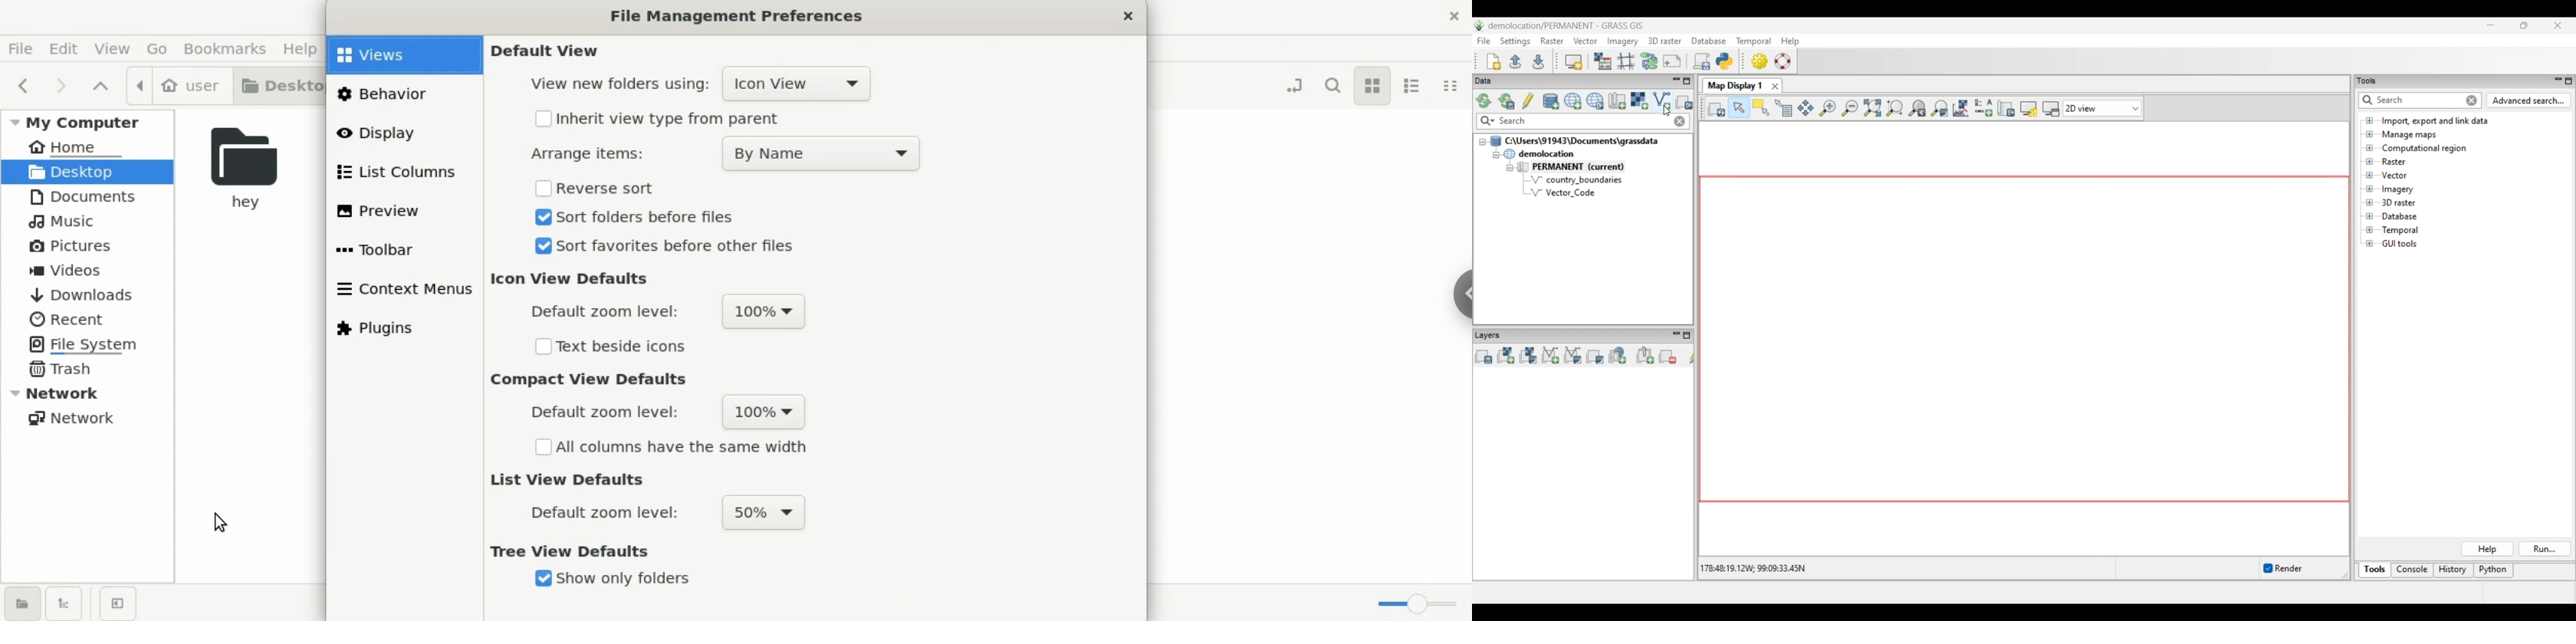 The height and width of the screenshot is (644, 2576). Describe the element at coordinates (1376, 86) in the screenshot. I see `icon view` at that location.